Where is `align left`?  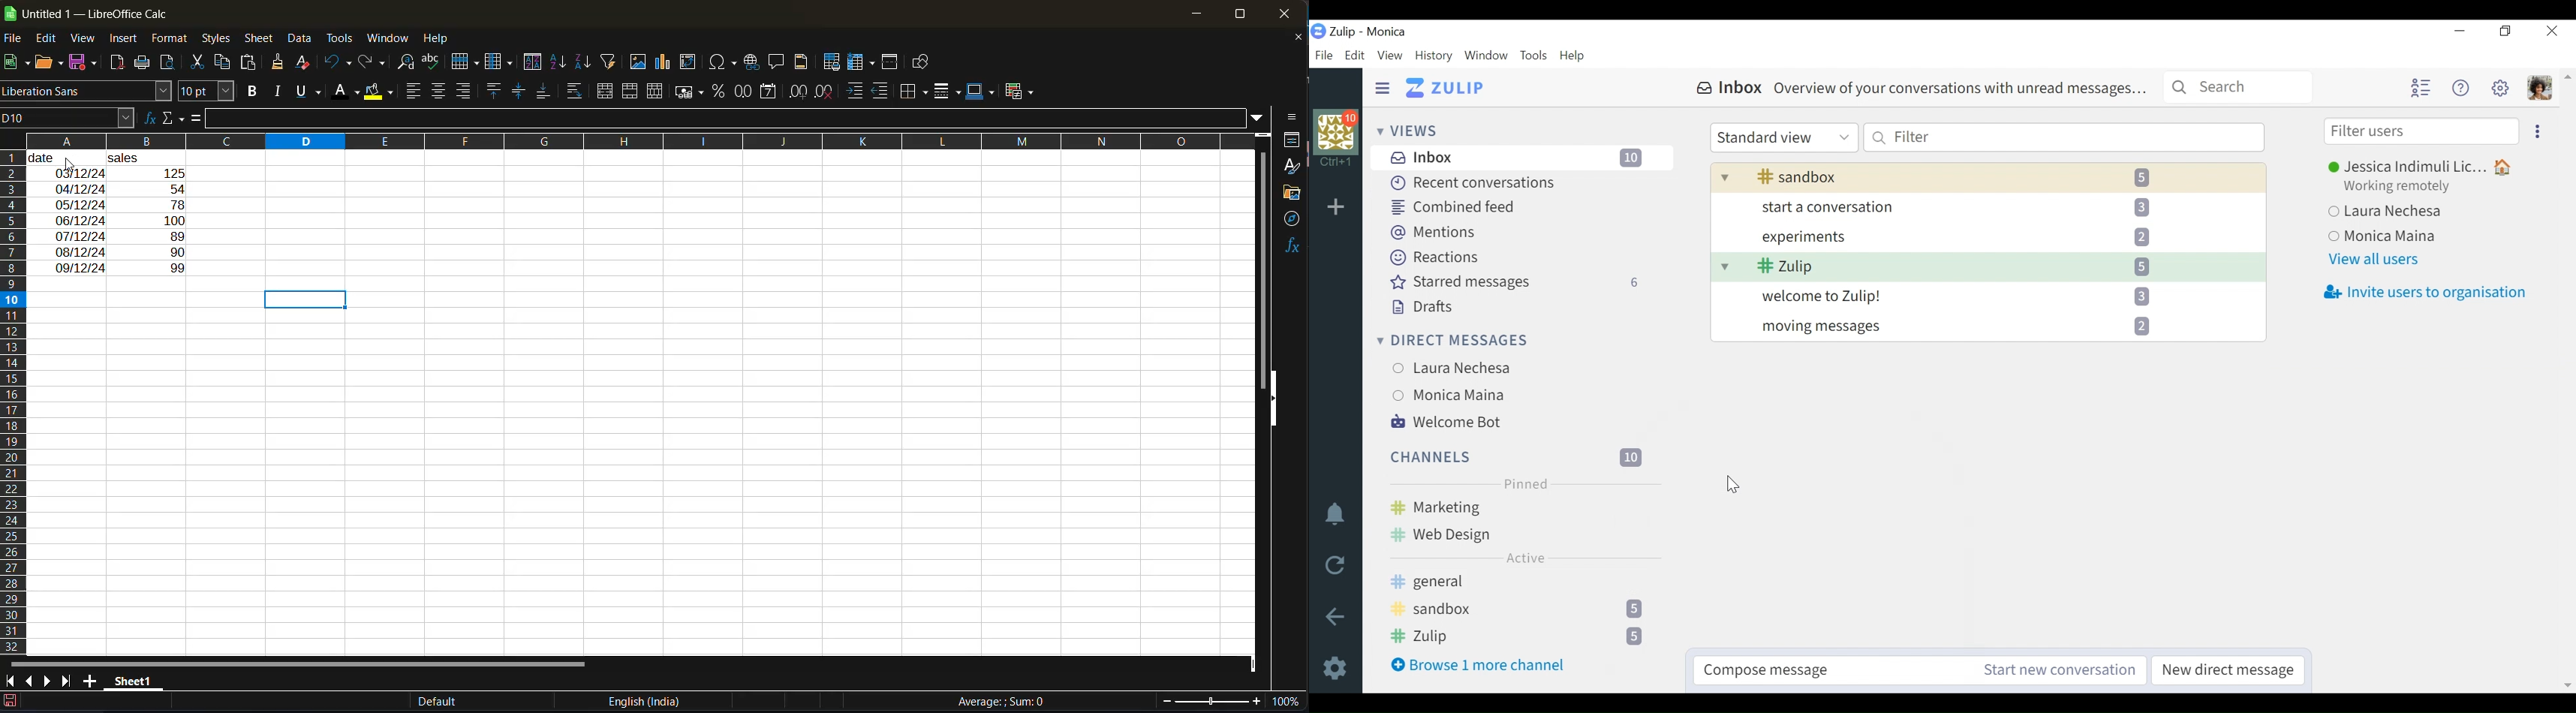
align left is located at coordinates (416, 91).